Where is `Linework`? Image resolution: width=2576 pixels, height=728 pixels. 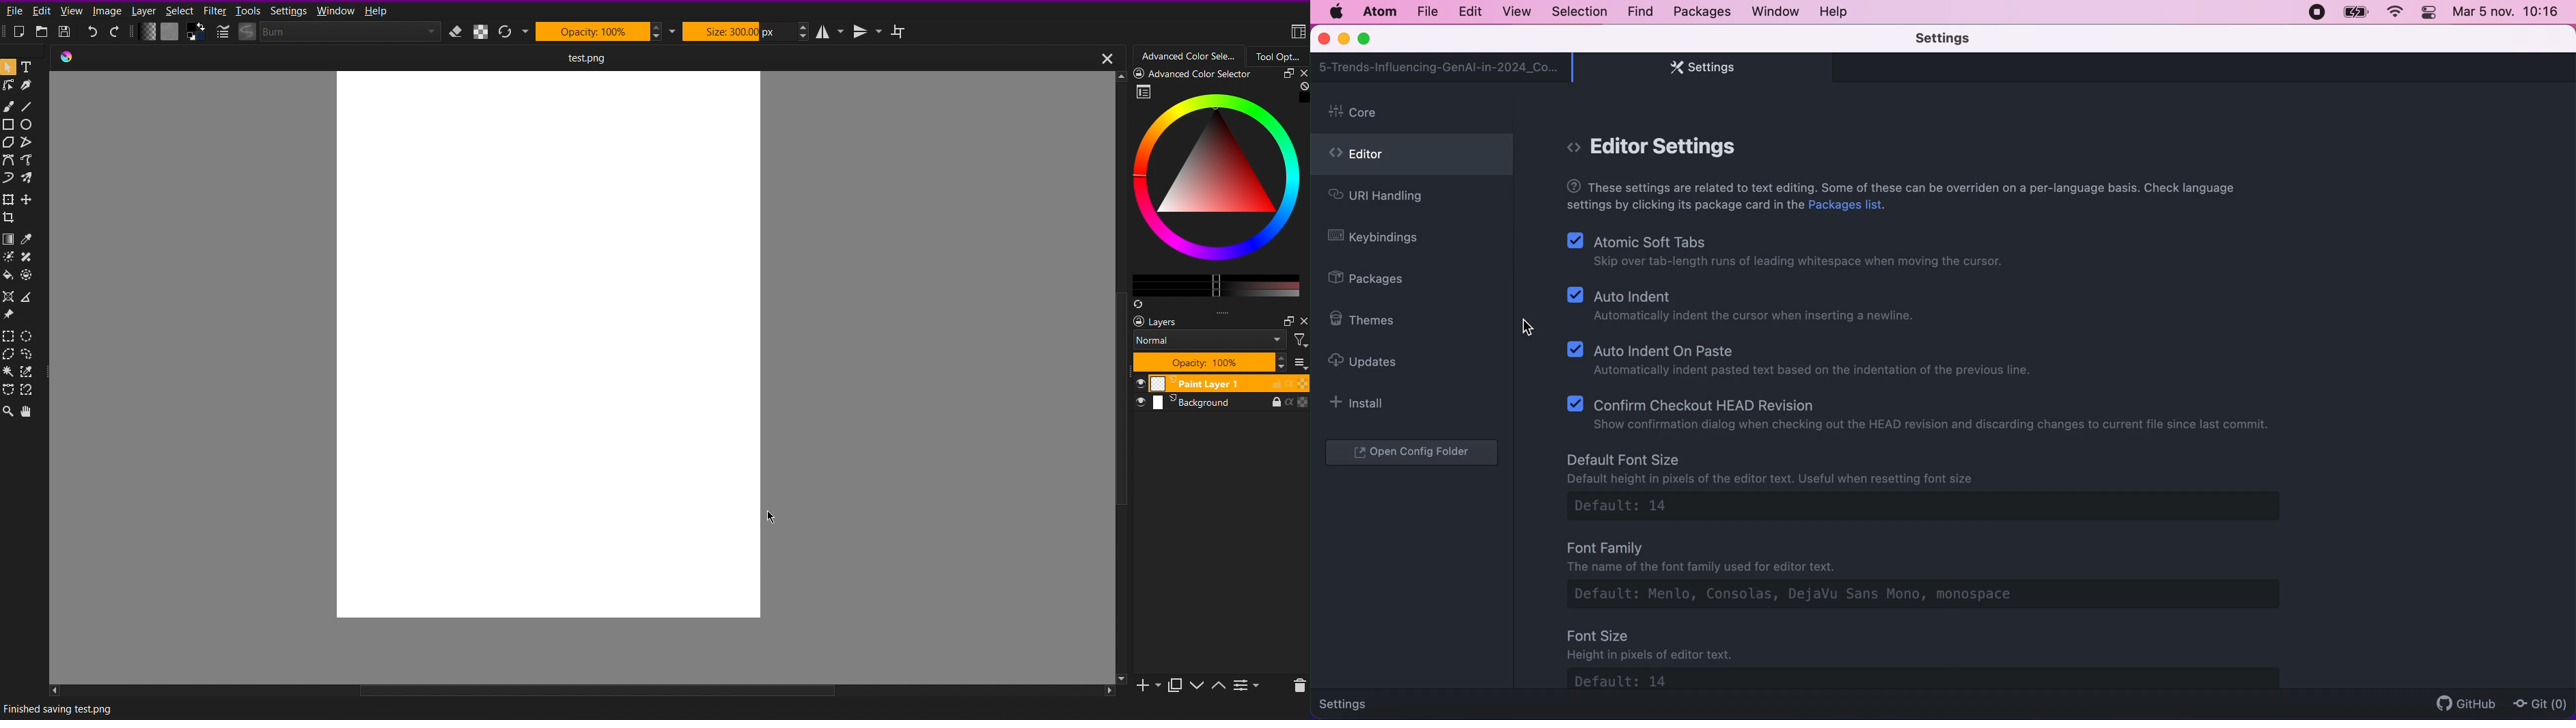
Linework is located at coordinates (8, 89).